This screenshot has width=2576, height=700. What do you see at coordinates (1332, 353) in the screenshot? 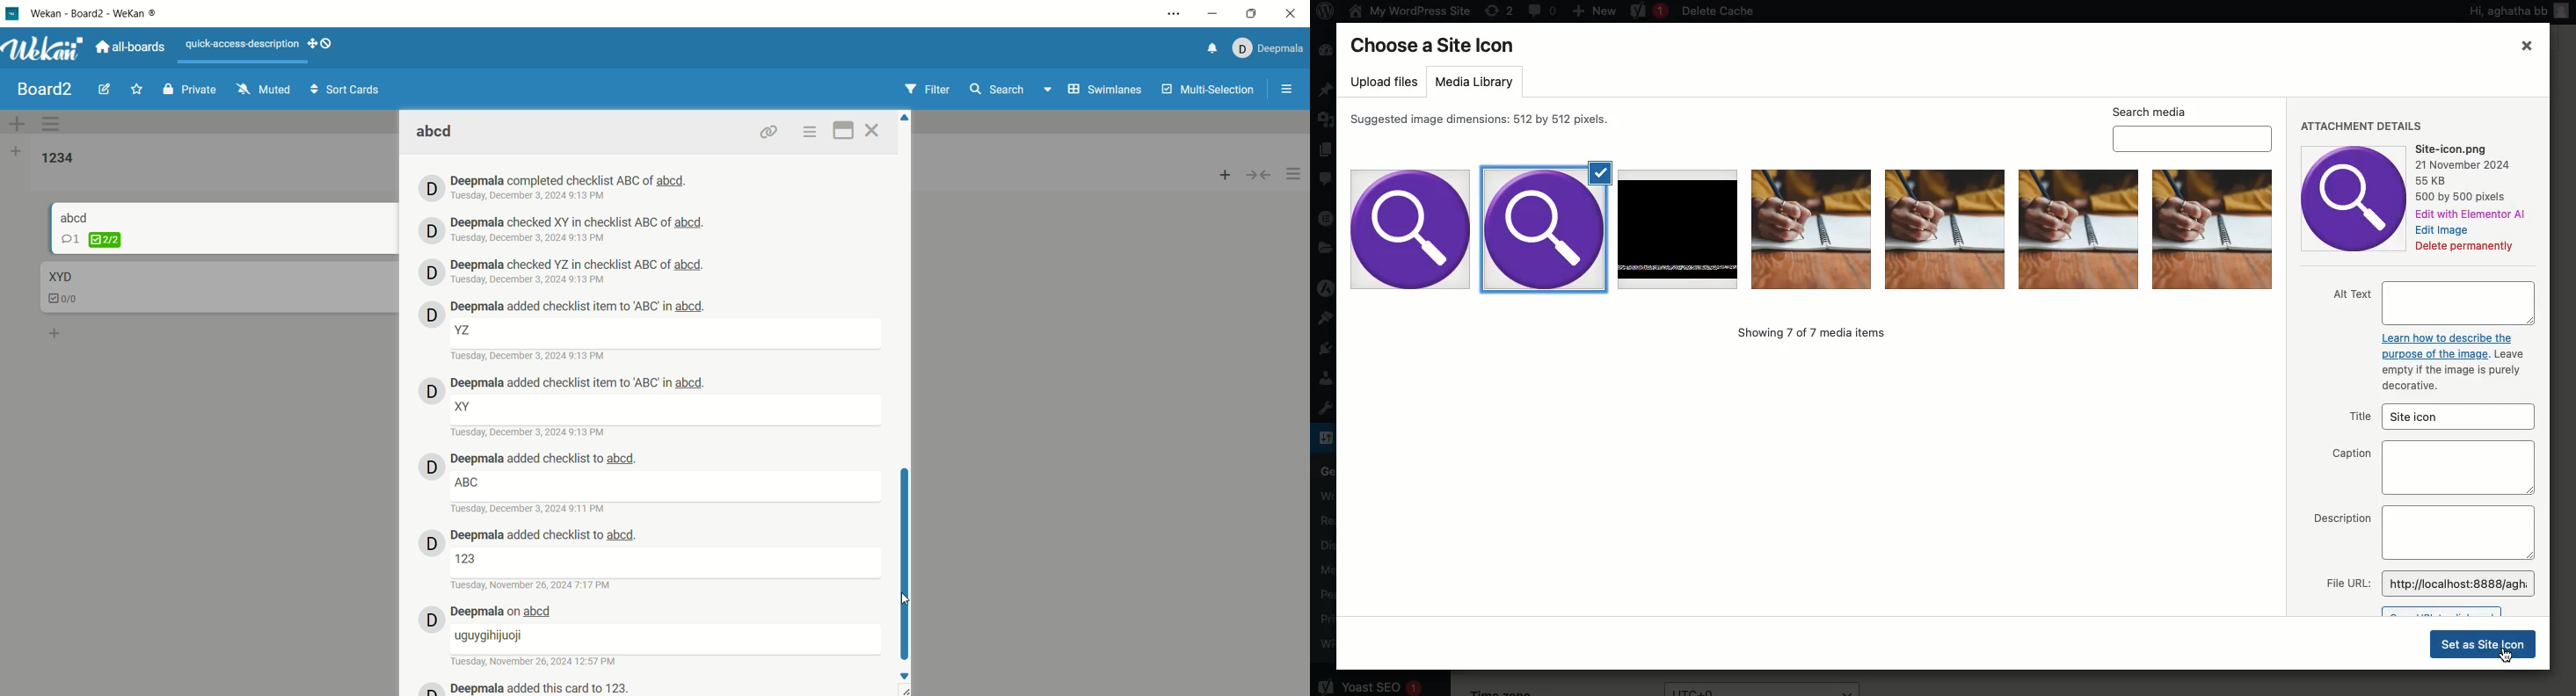
I see `Plugins 2` at bounding box center [1332, 353].